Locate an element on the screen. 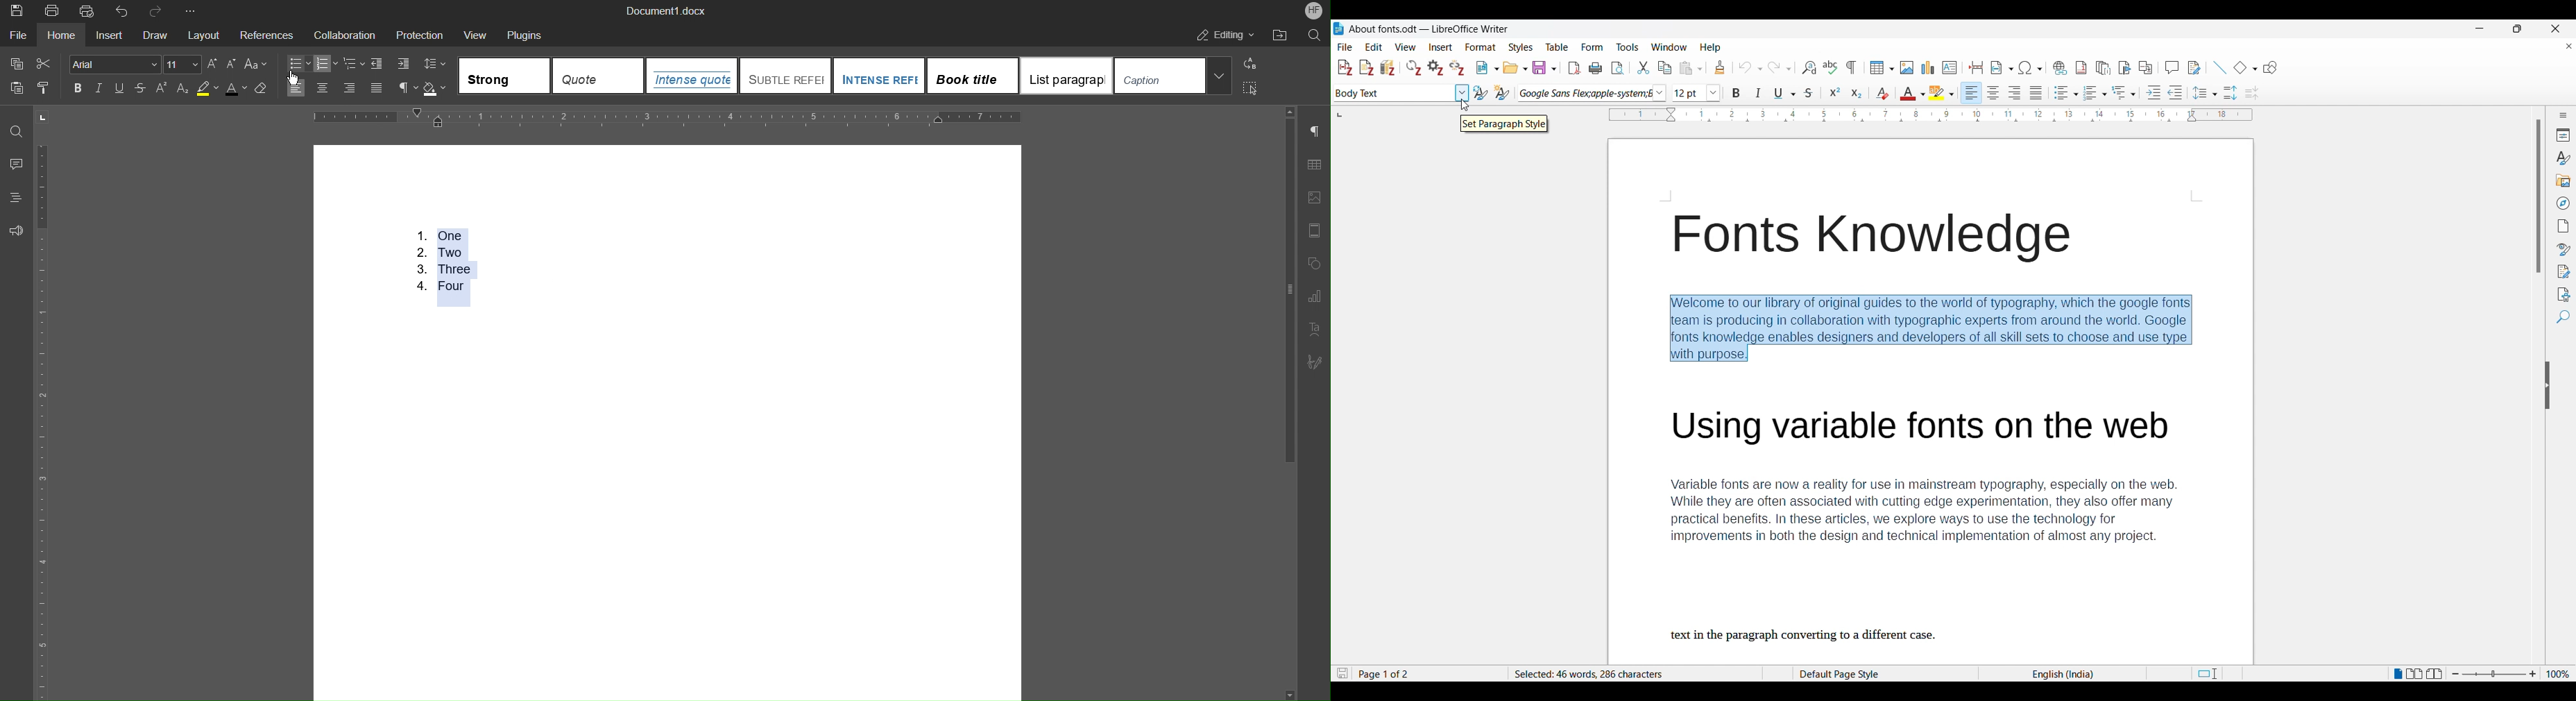  Hide sidebar is located at coordinates (2548, 386).